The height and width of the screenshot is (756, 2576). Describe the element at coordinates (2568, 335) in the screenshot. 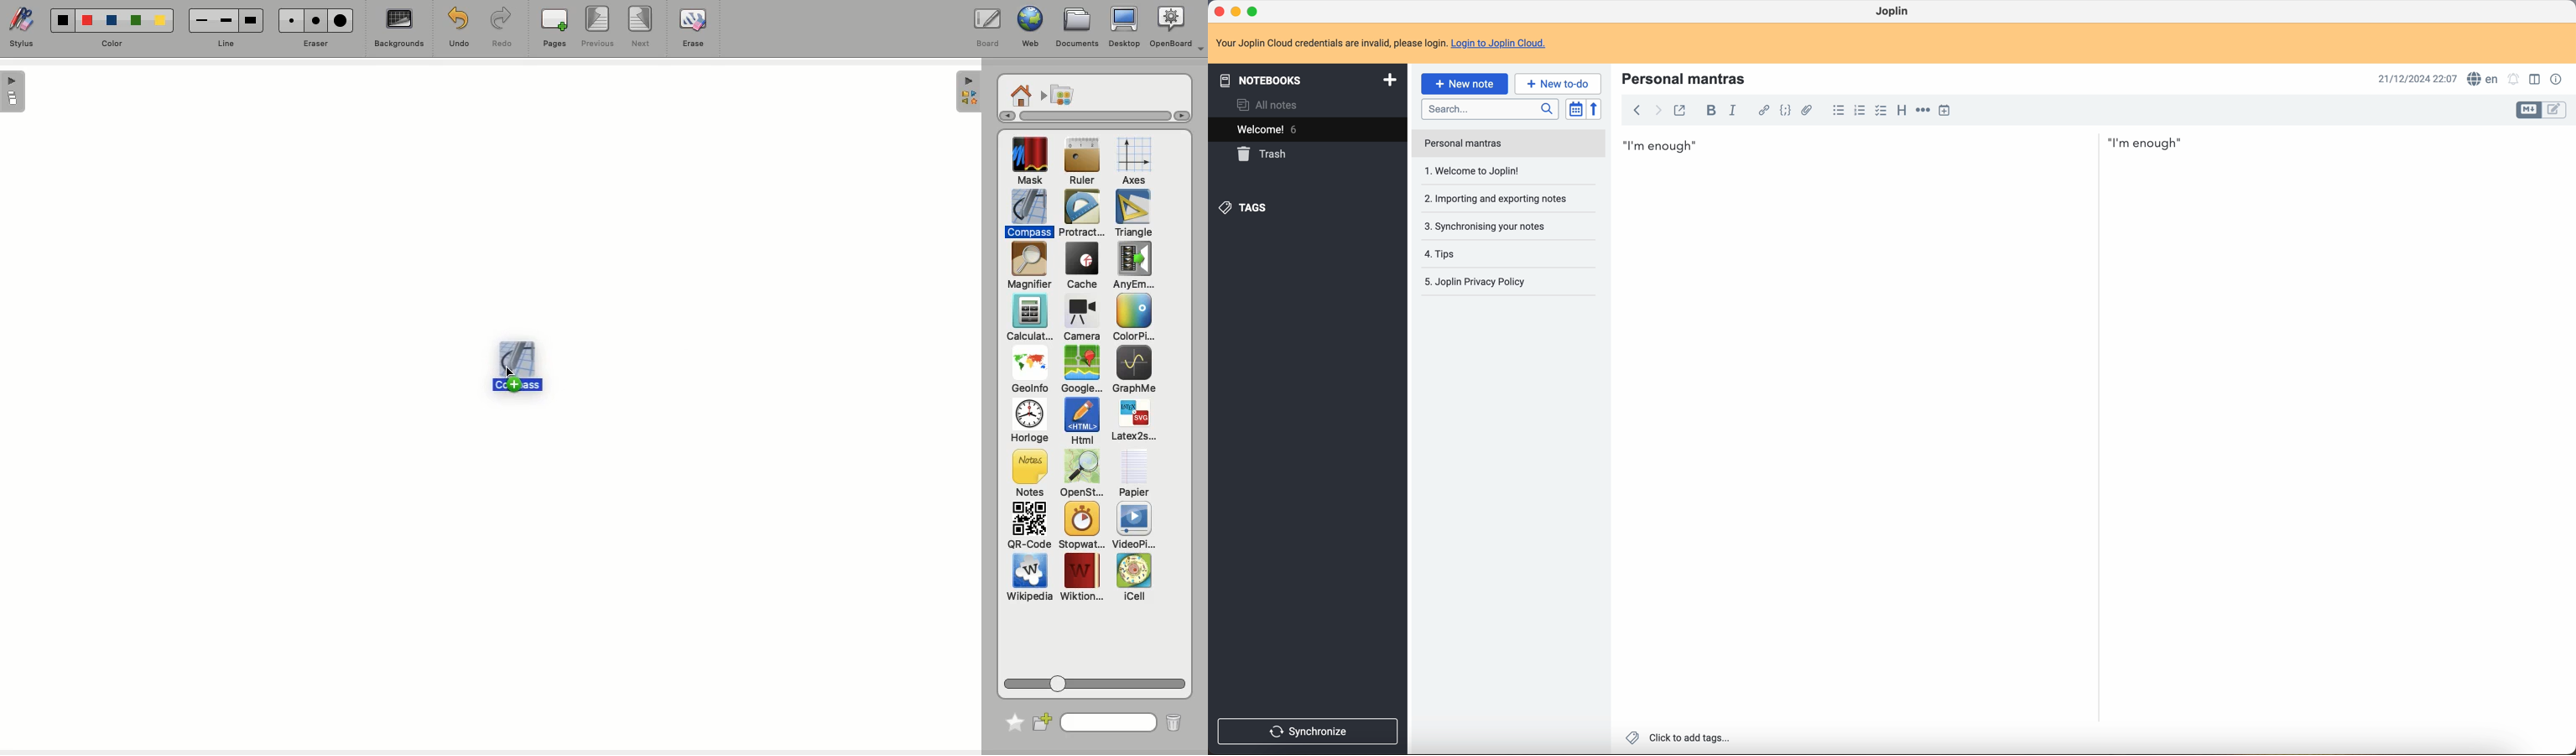

I see `scroll bar` at that location.